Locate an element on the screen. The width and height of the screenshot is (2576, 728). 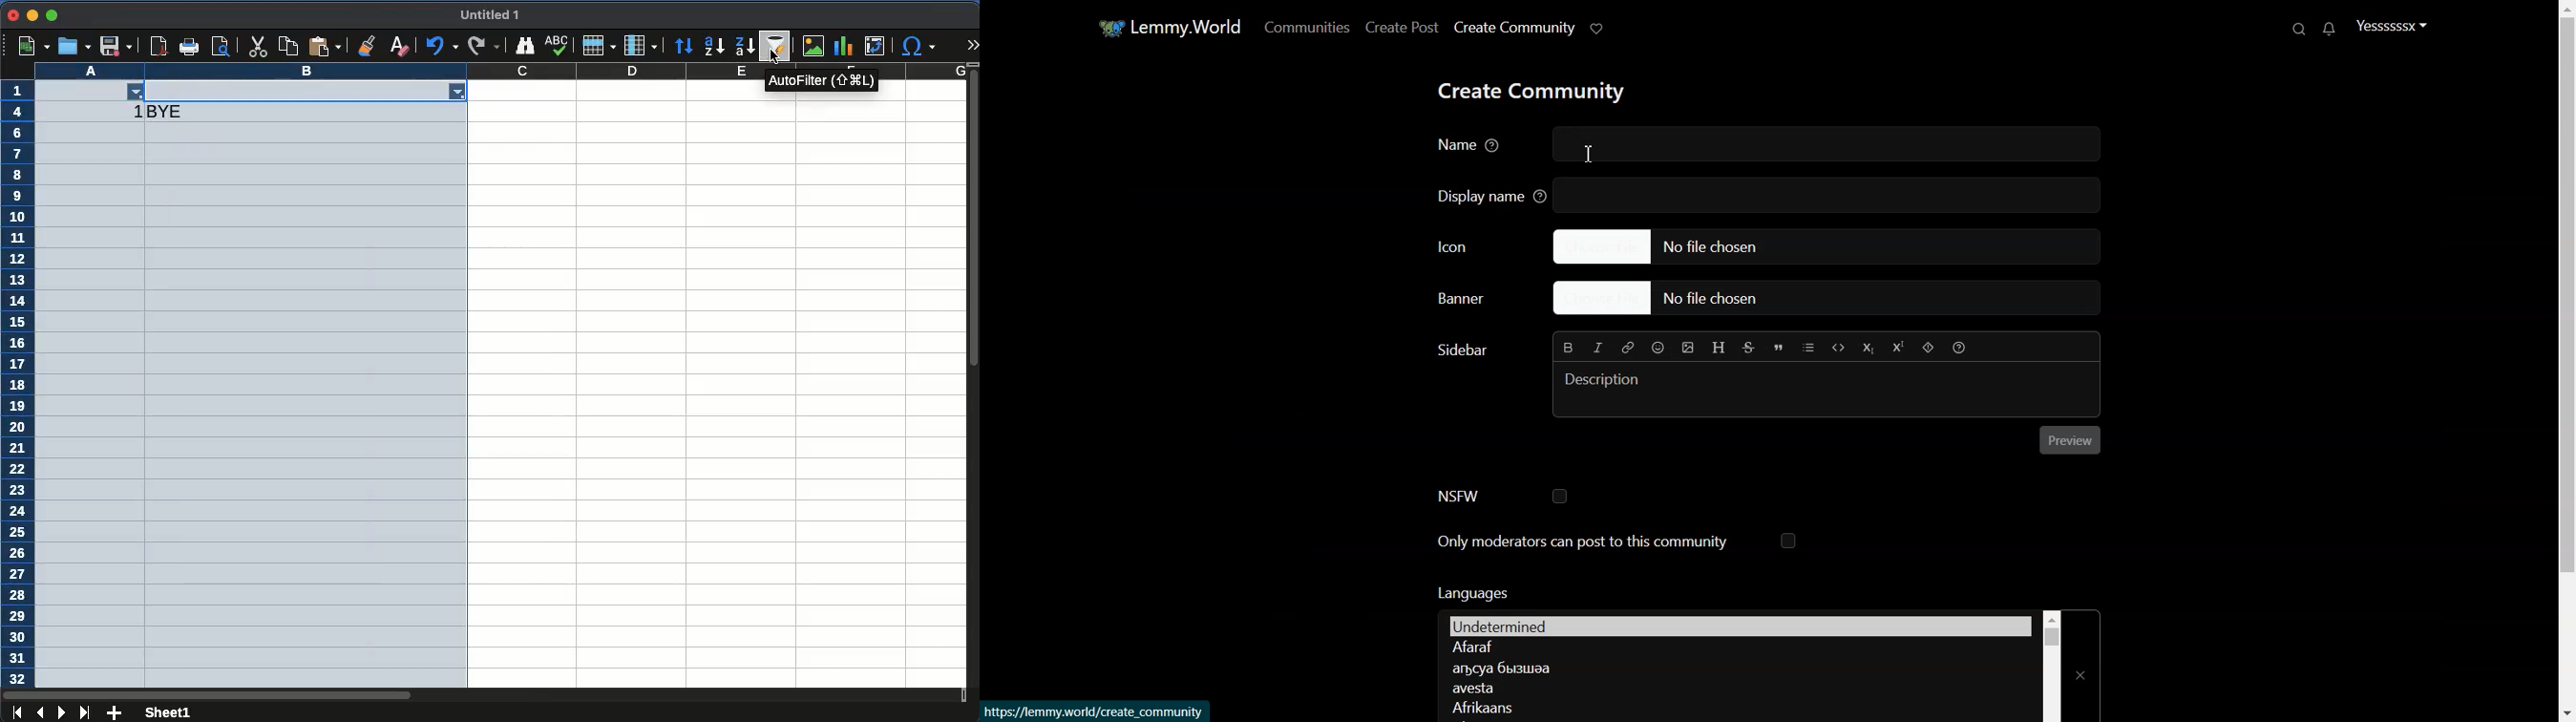
paste is located at coordinates (325, 46).